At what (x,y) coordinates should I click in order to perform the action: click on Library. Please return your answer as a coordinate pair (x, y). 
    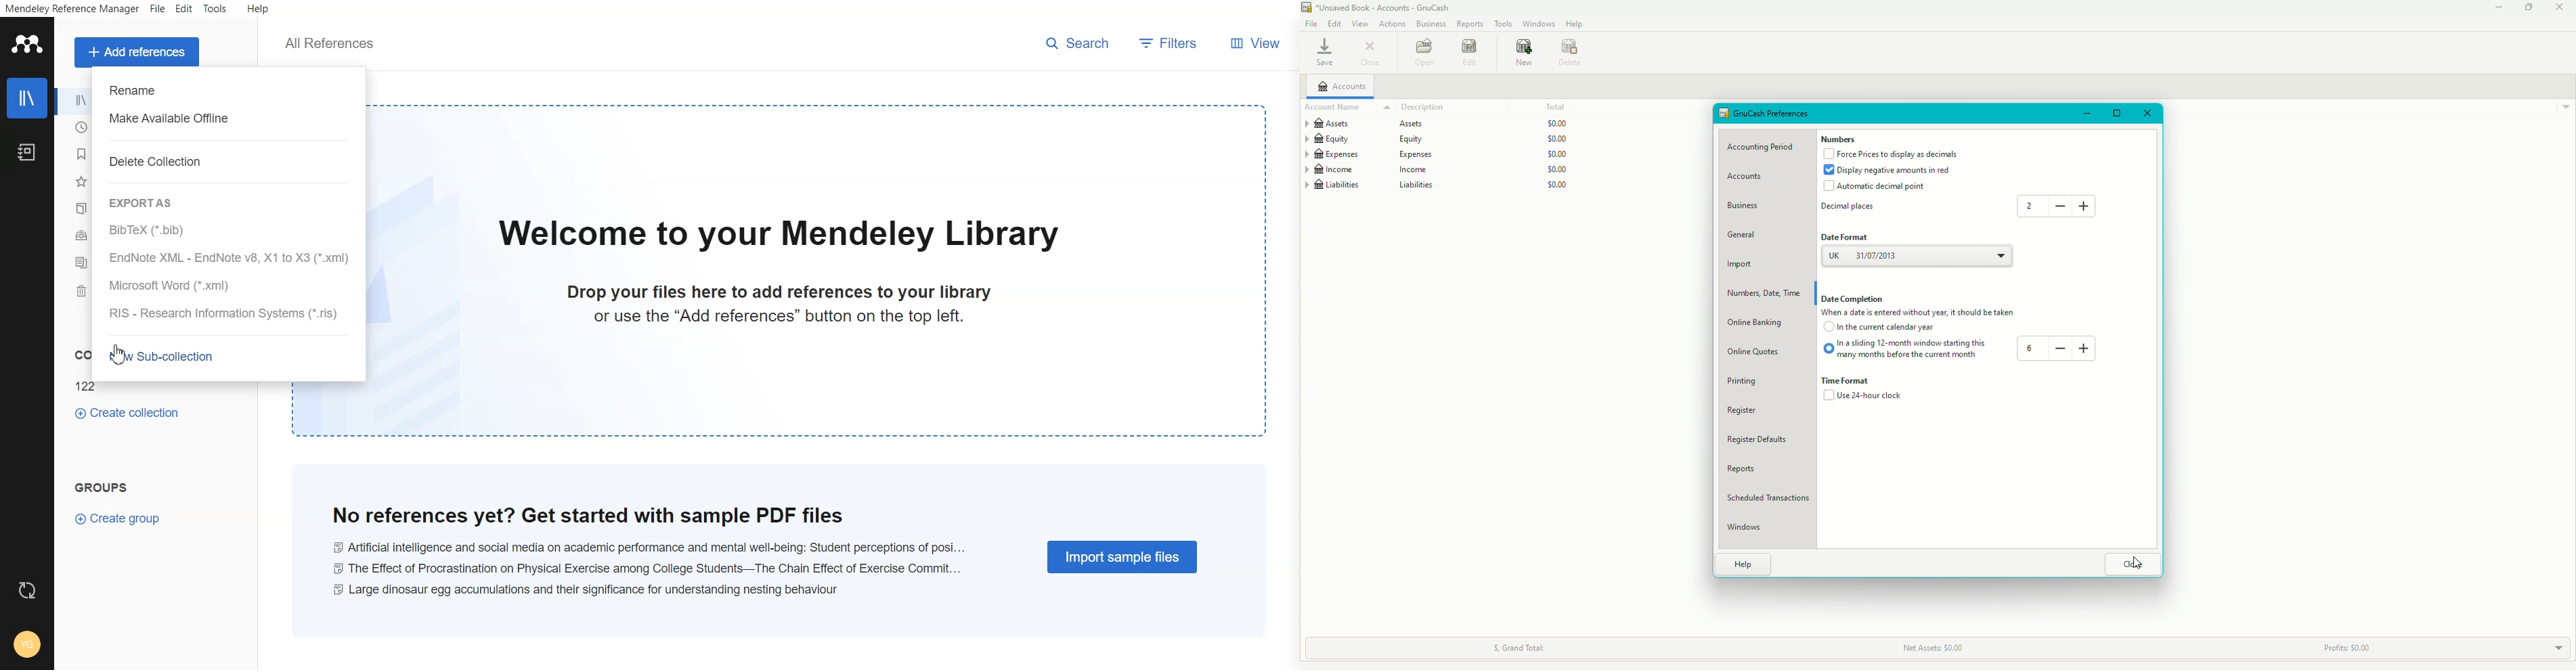
    Looking at the image, I should click on (28, 98).